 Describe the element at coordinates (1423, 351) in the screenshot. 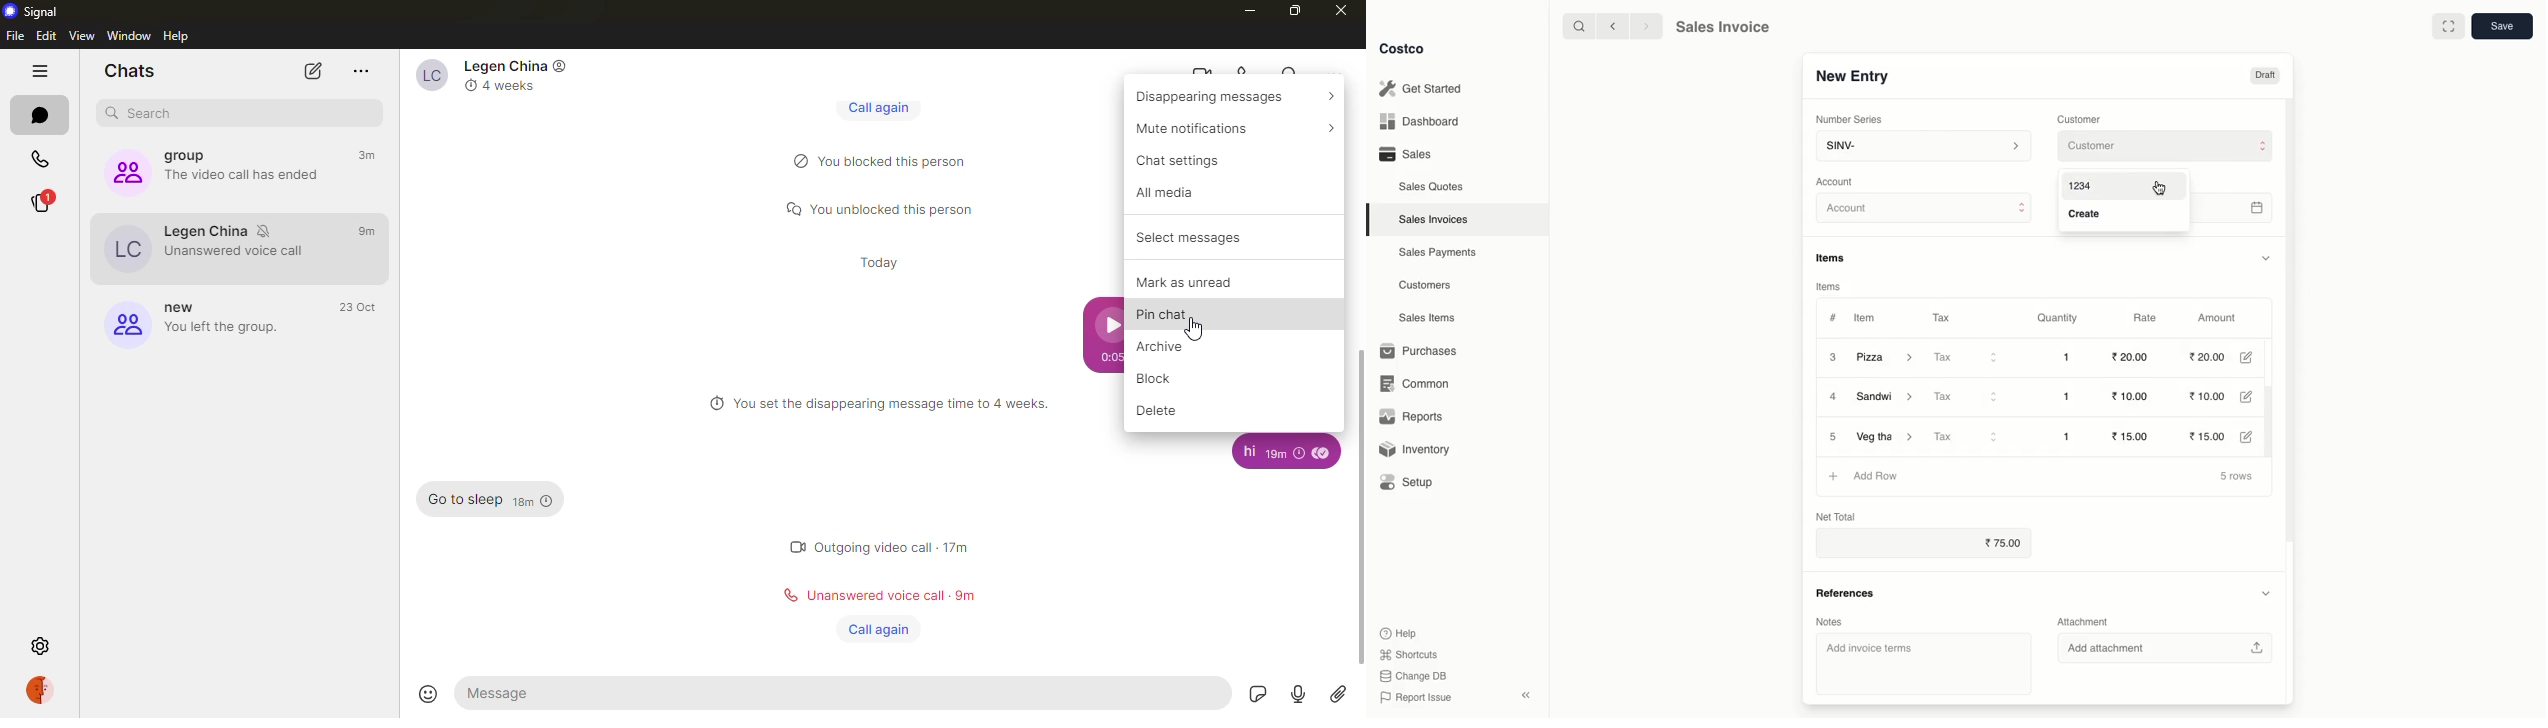

I see `Purchases` at that location.